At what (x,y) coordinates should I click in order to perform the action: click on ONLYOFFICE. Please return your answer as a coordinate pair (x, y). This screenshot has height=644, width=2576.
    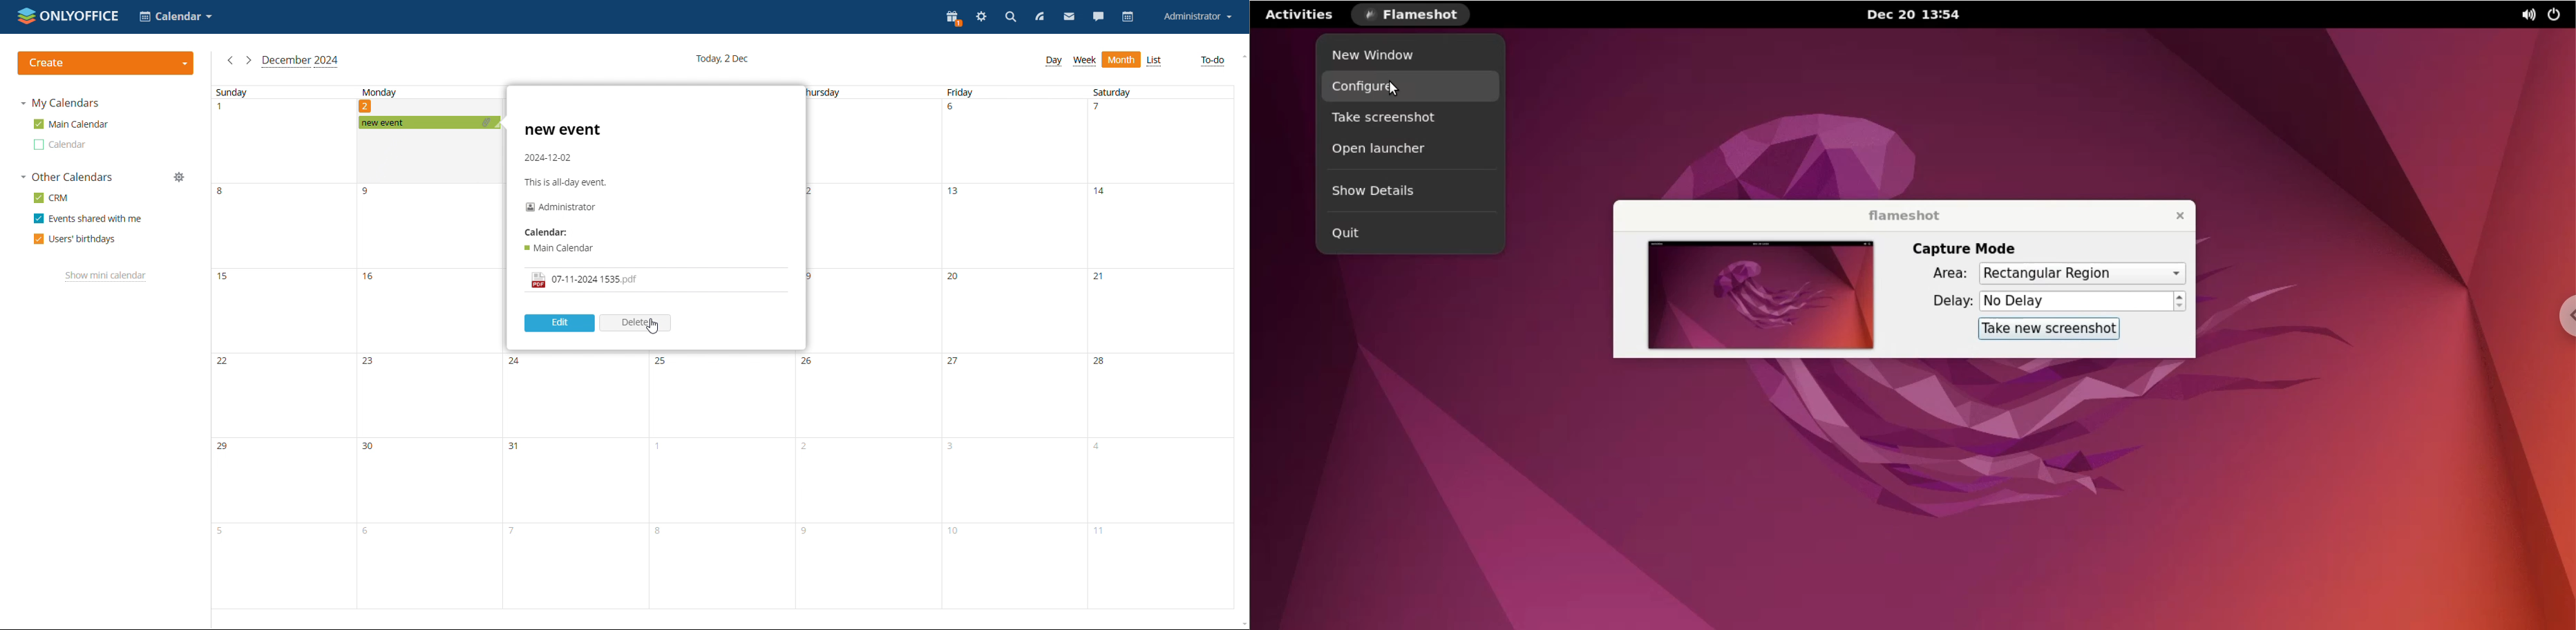
    Looking at the image, I should click on (68, 16).